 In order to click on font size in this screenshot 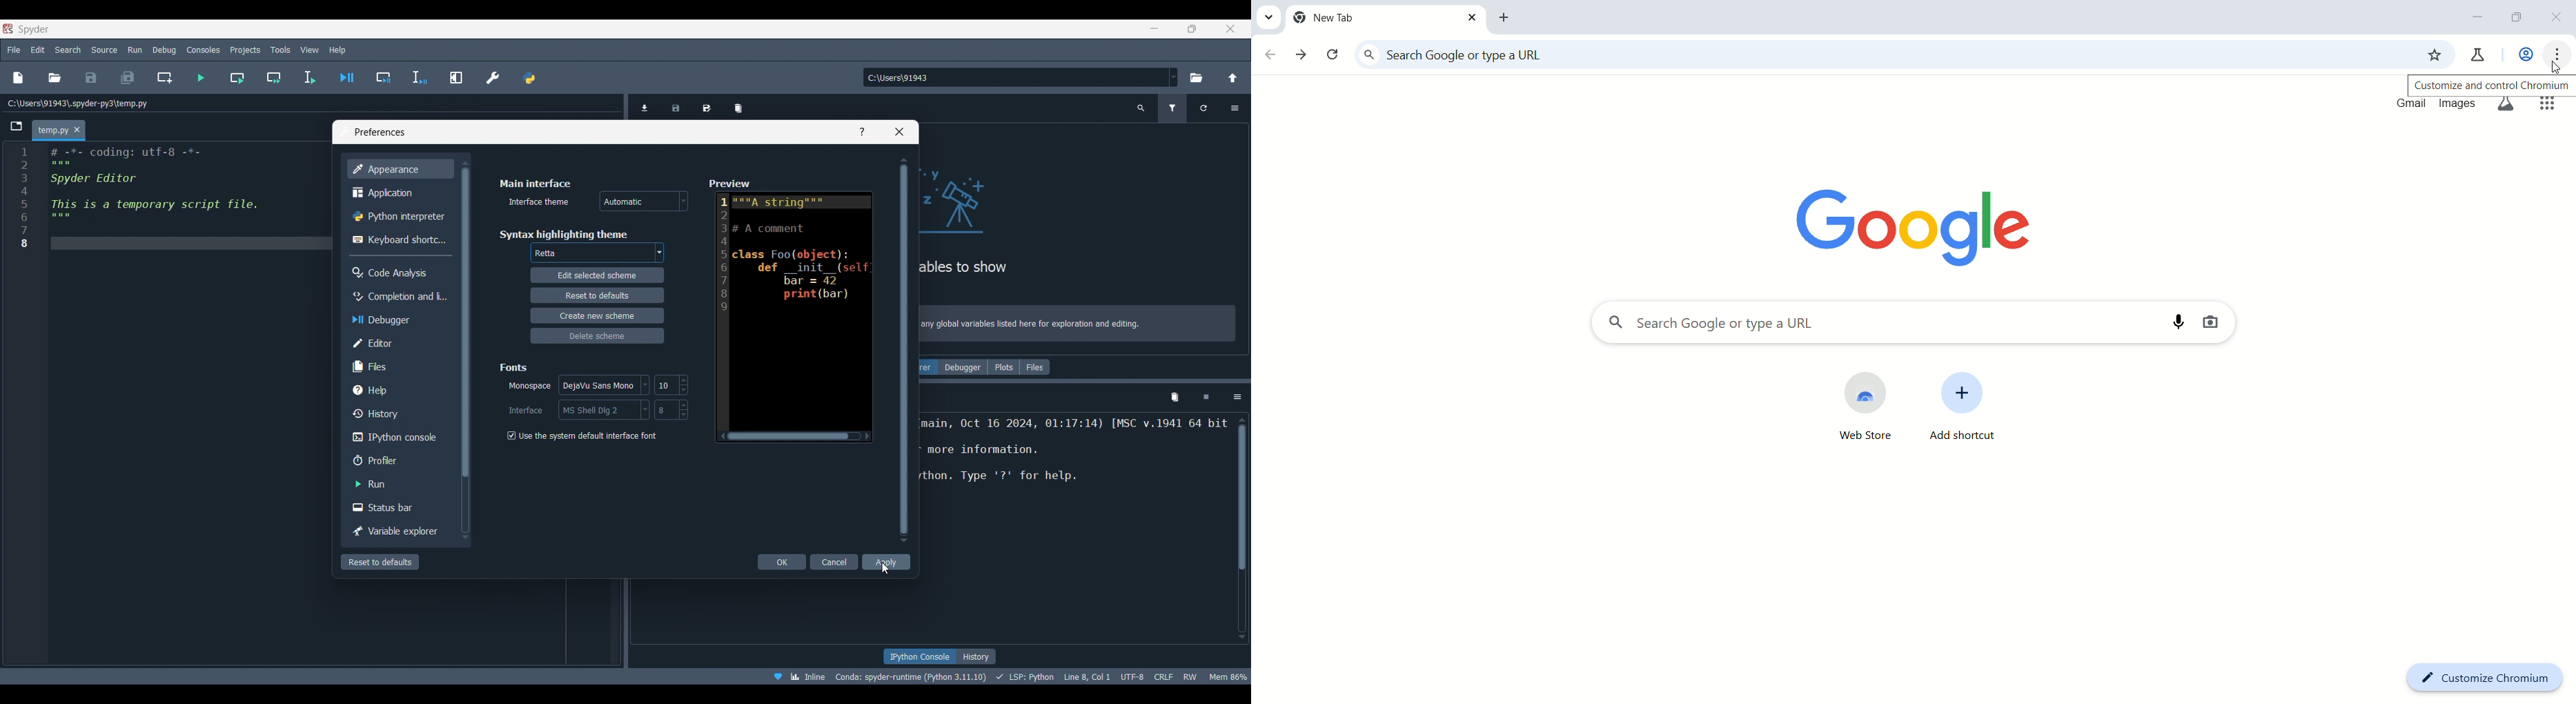, I will do `click(670, 385)`.